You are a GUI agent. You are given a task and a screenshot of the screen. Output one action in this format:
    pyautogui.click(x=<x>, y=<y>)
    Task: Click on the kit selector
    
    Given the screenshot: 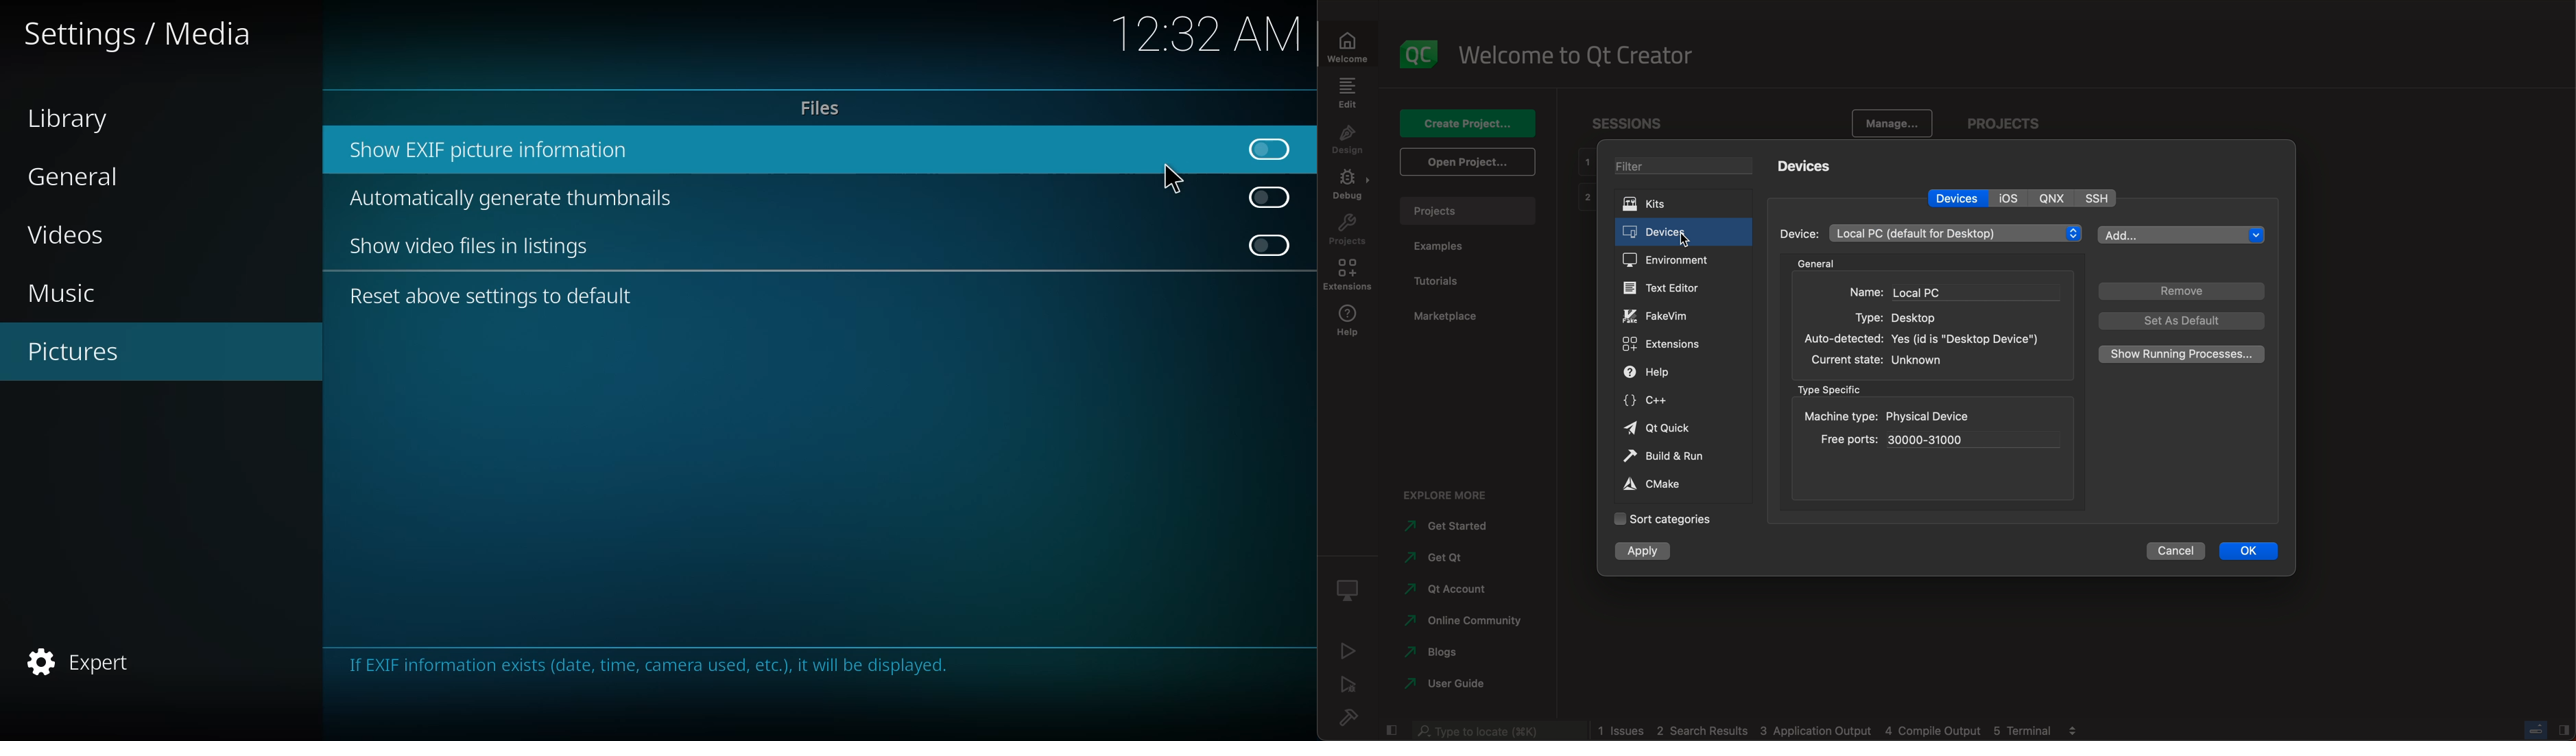 What is the action you would take?
    pyautogui.click(x=1348, y=593)
    